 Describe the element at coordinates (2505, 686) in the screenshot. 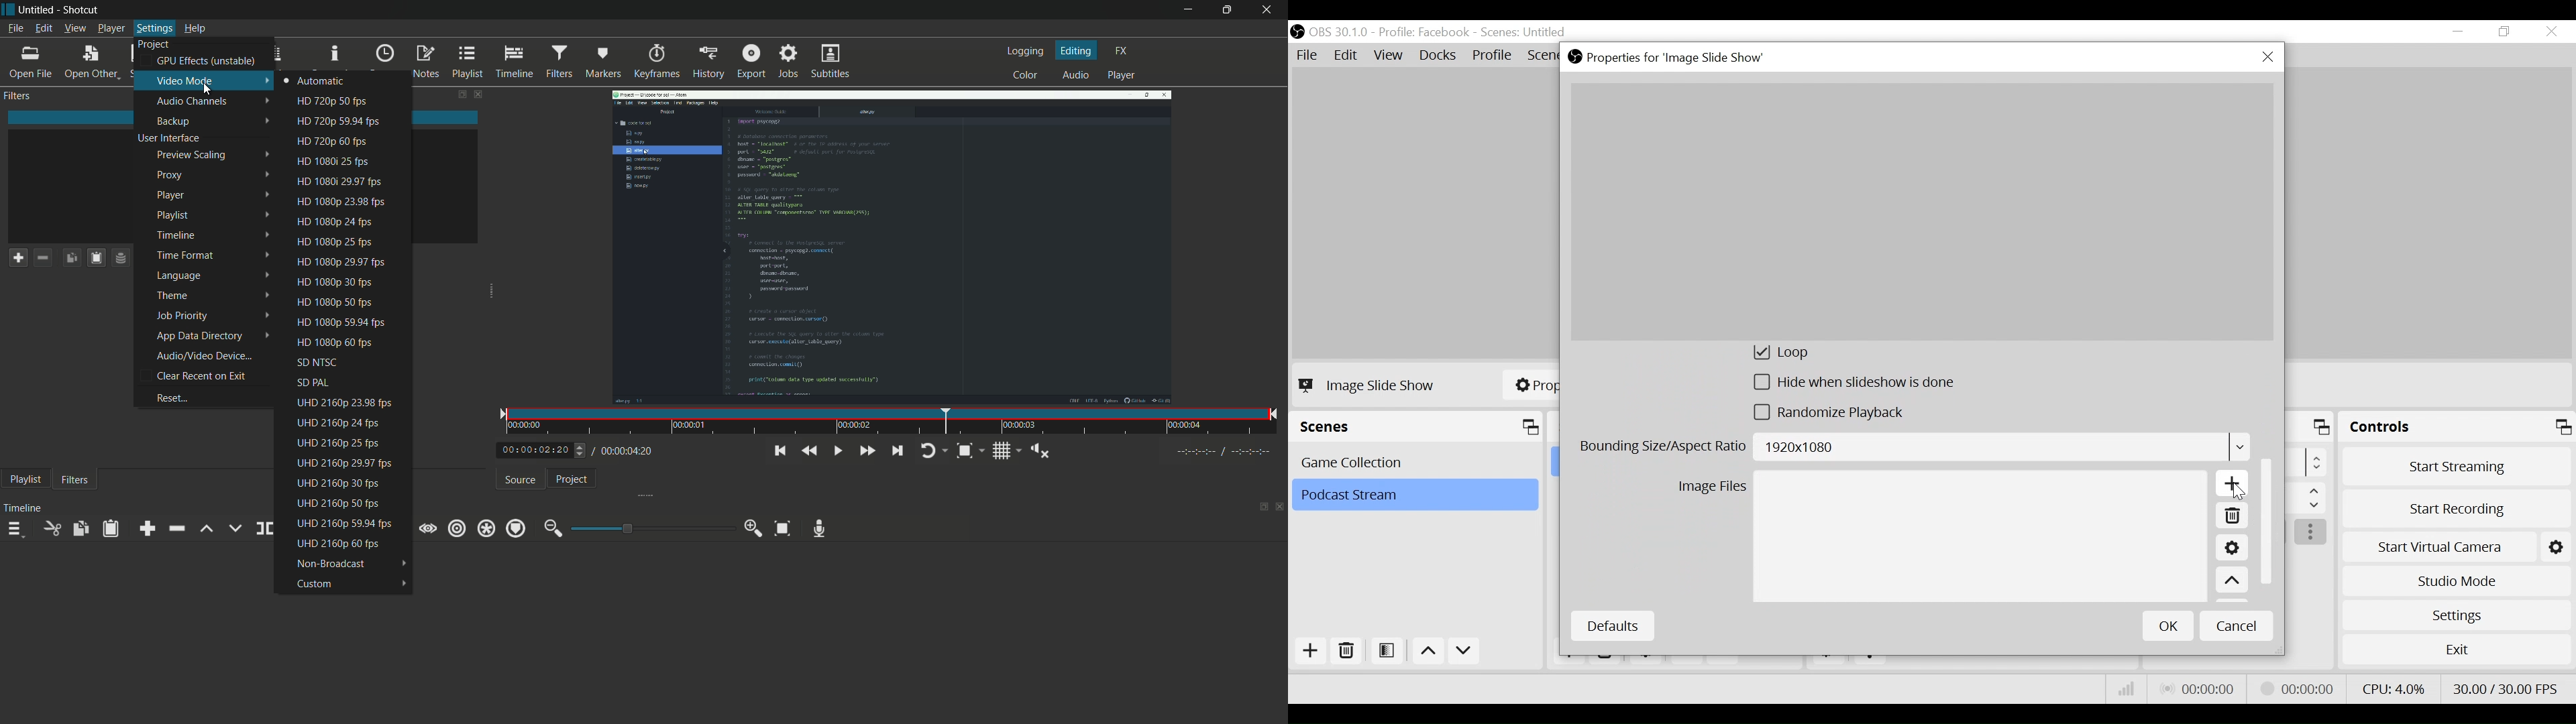

I see `Frame Per Second` at that location.